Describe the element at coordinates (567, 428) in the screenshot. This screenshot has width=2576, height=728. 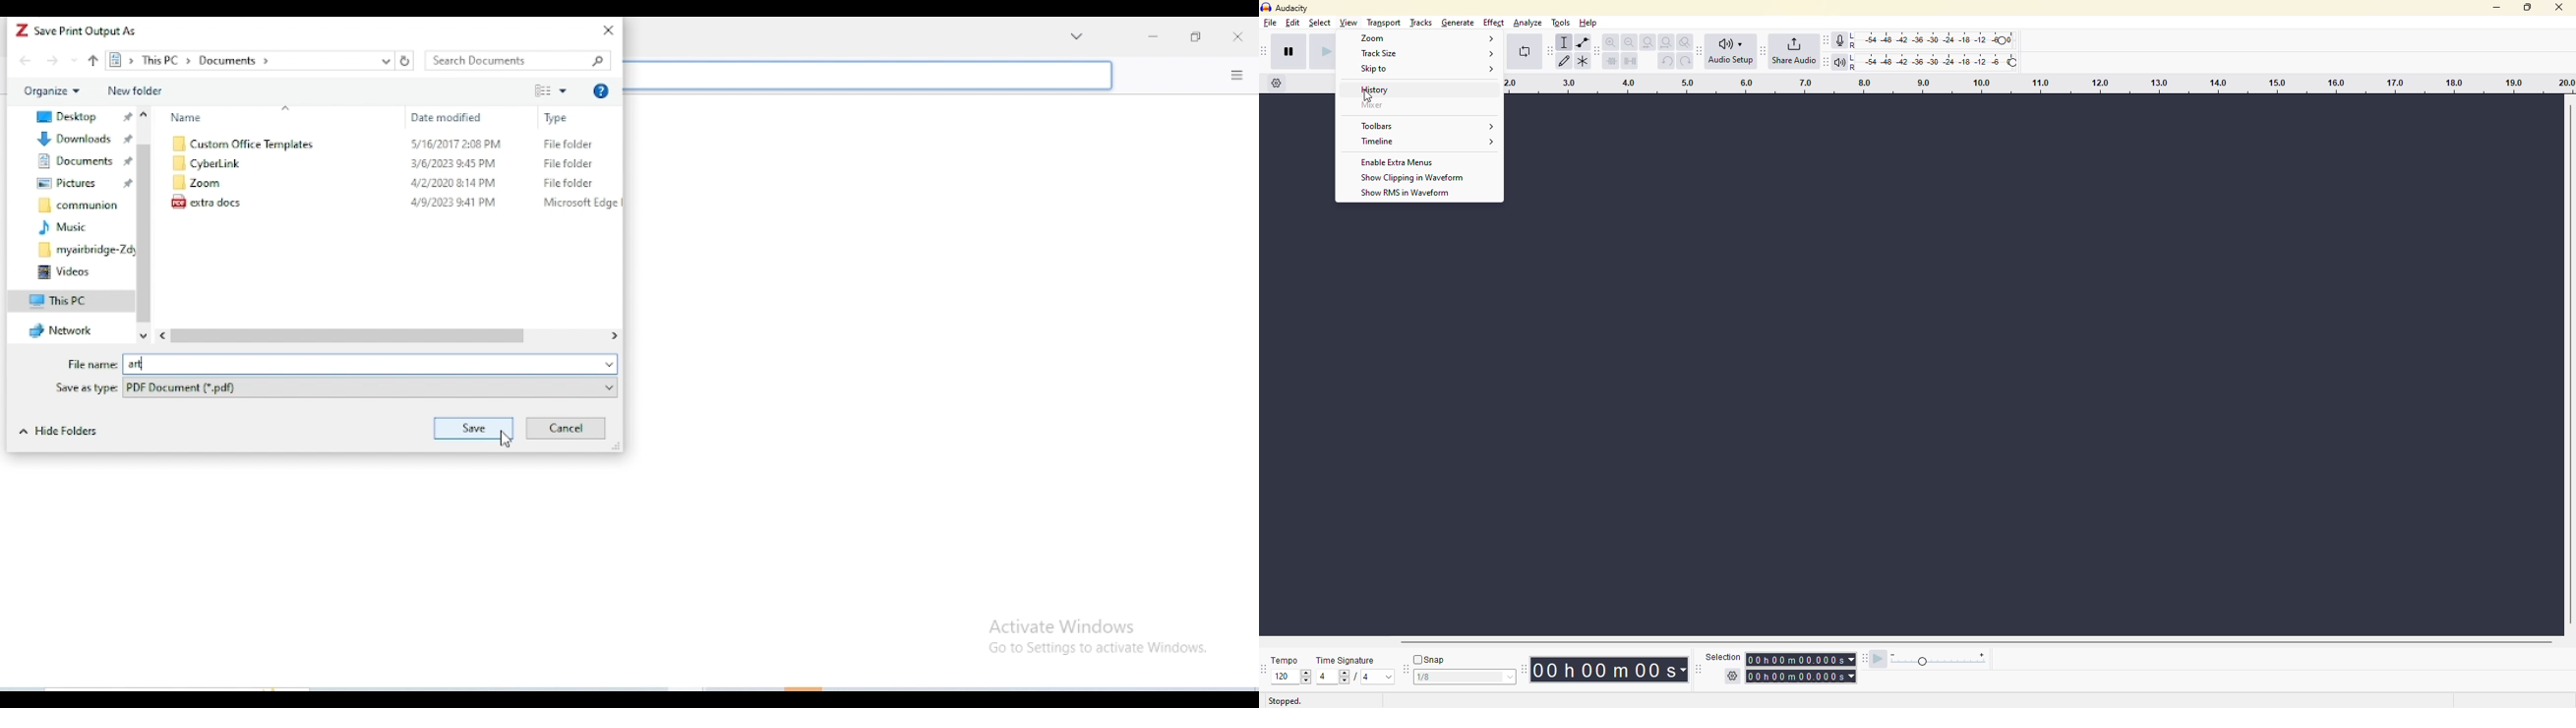
I see `cancel` at that location.